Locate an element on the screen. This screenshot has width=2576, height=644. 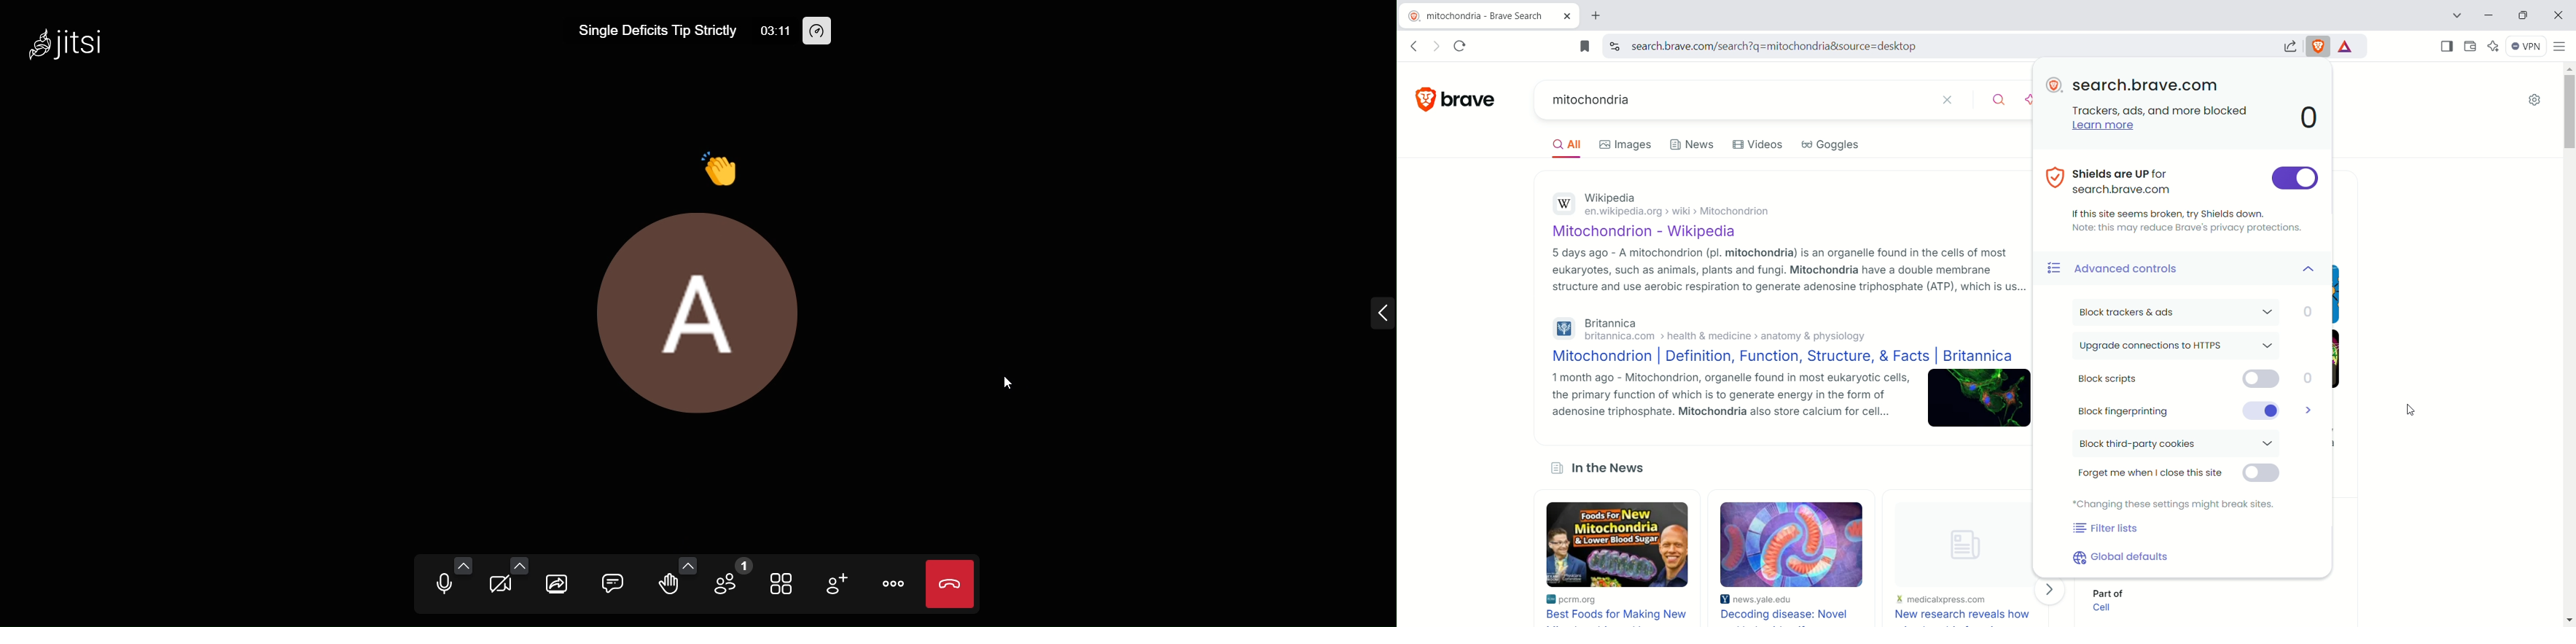
filter lists is located at coordinates (2107, 529).